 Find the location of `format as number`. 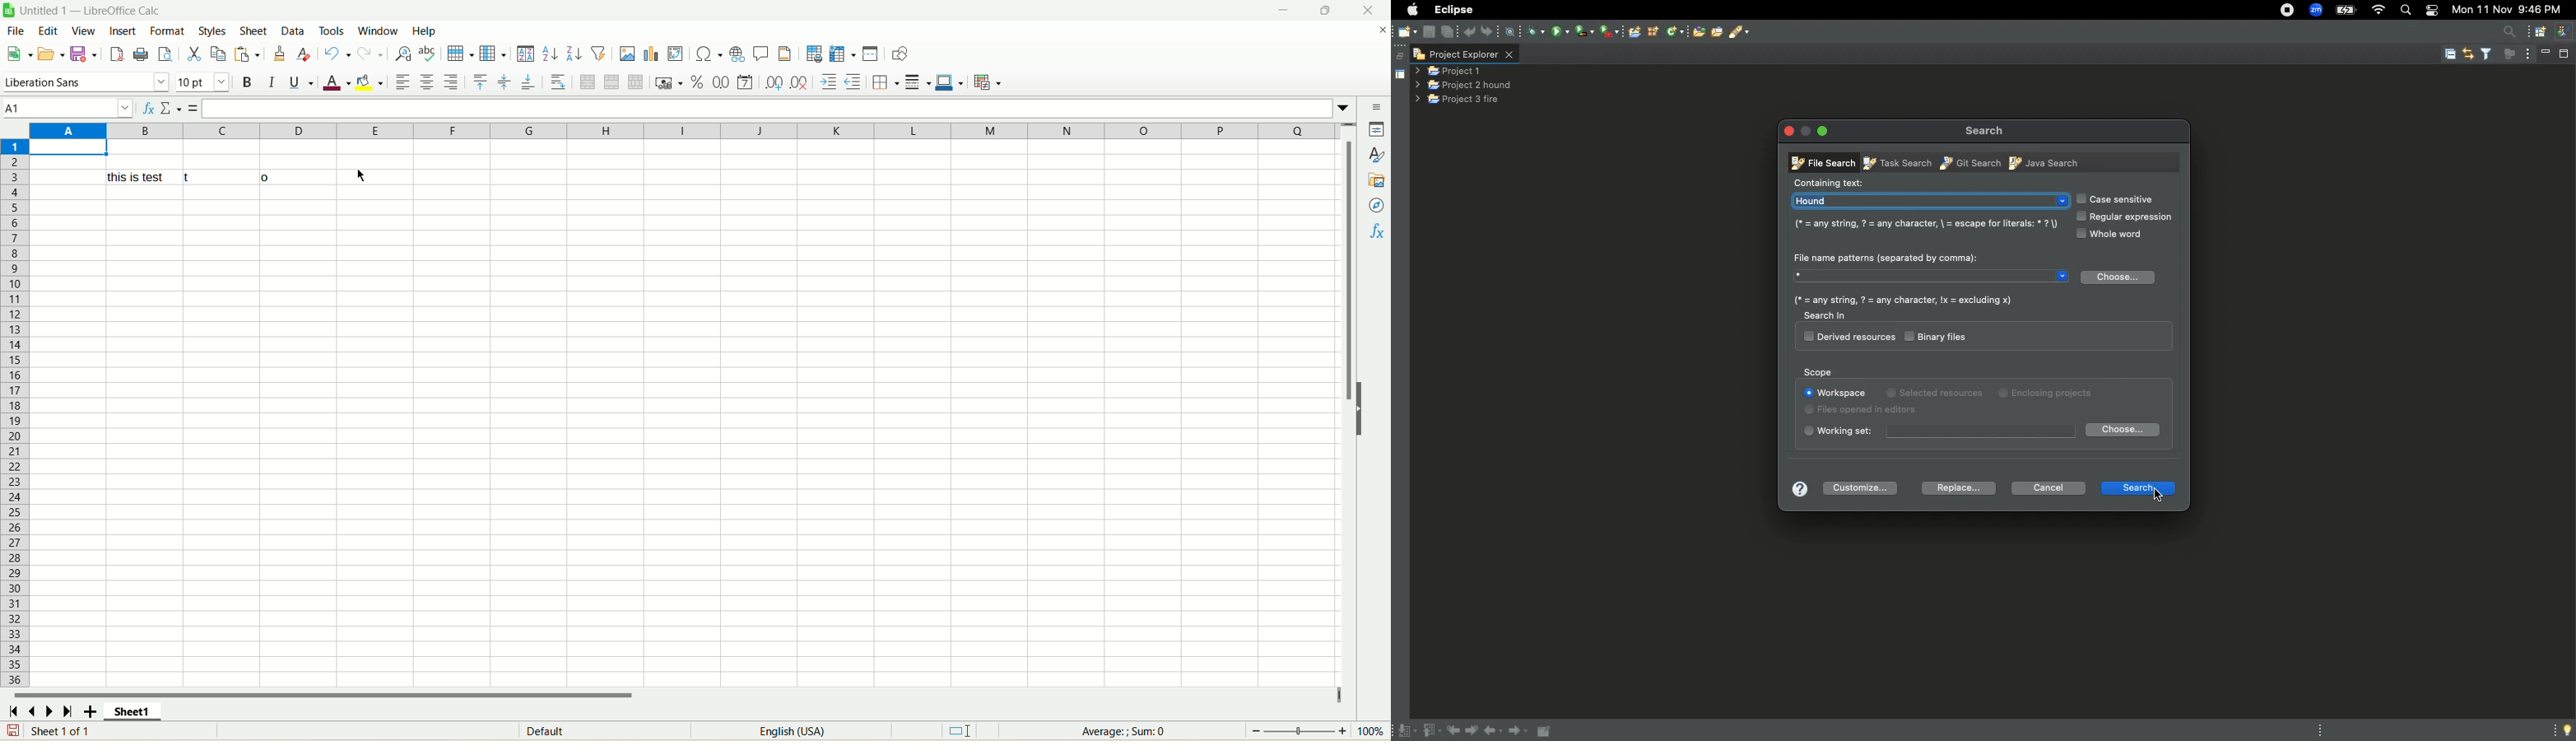

format as number is located at coordinates (723, 83).